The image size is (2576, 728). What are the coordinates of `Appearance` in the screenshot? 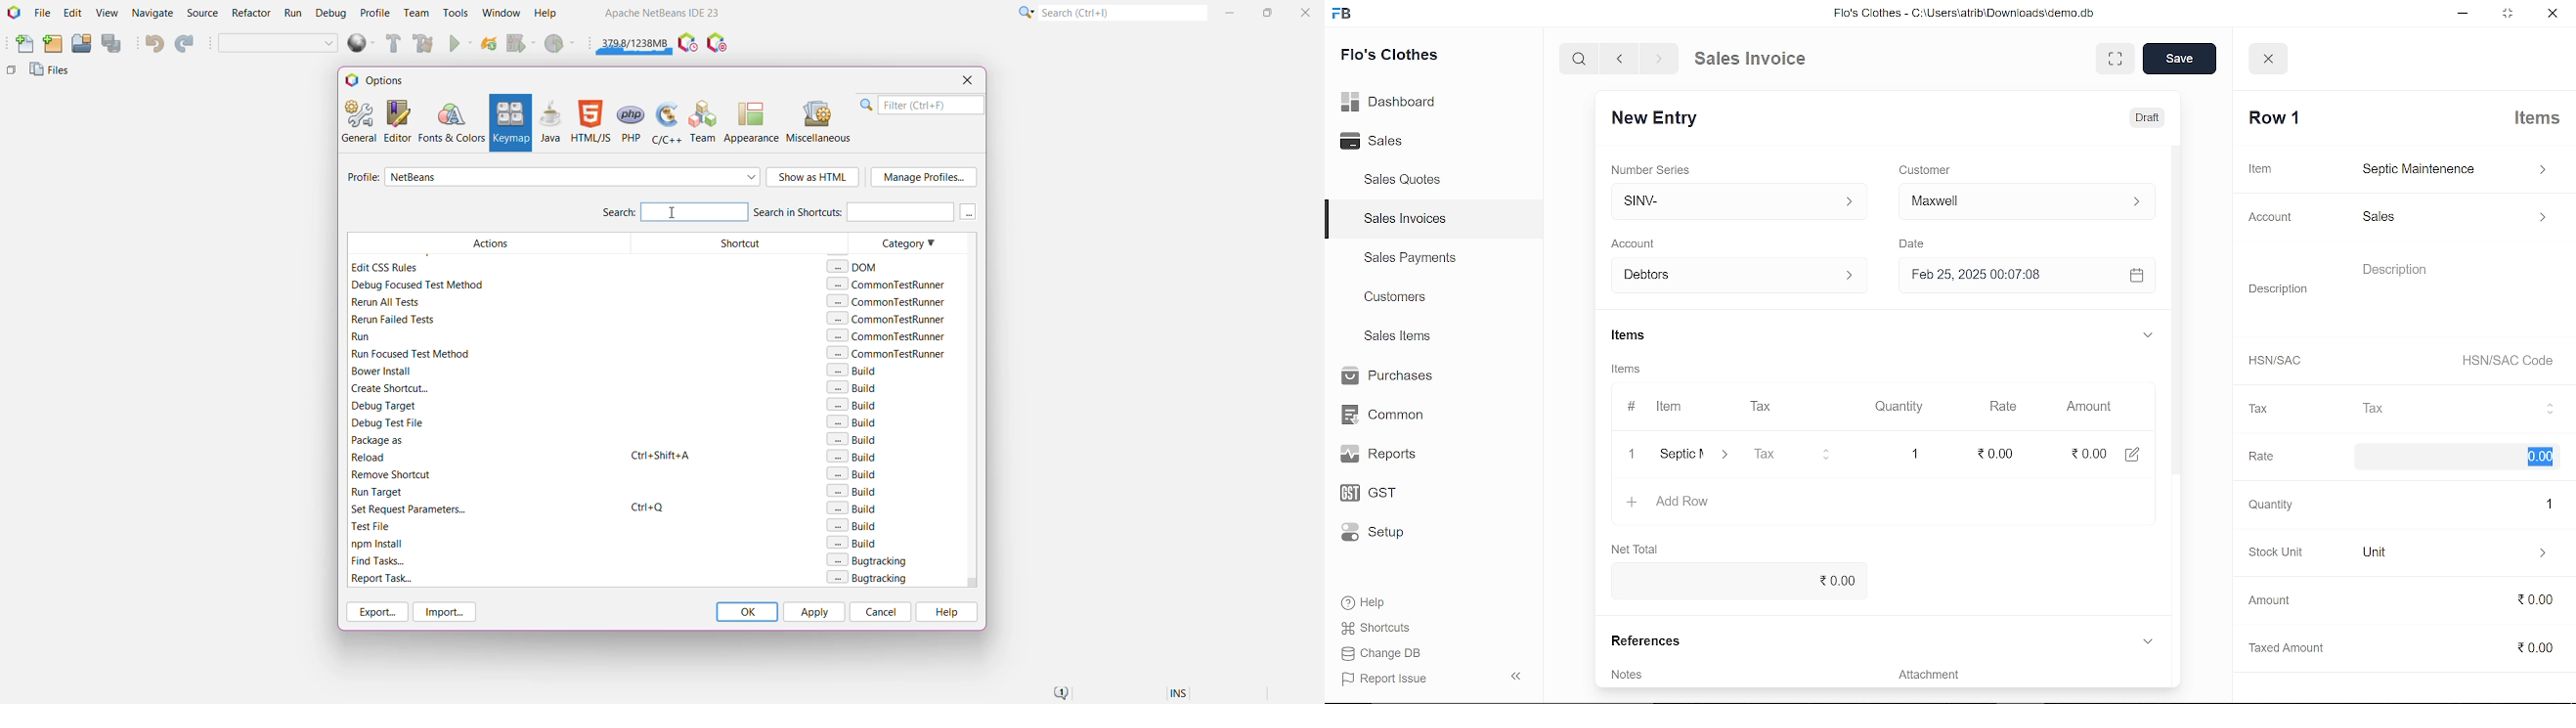 It's located at (751, 121).